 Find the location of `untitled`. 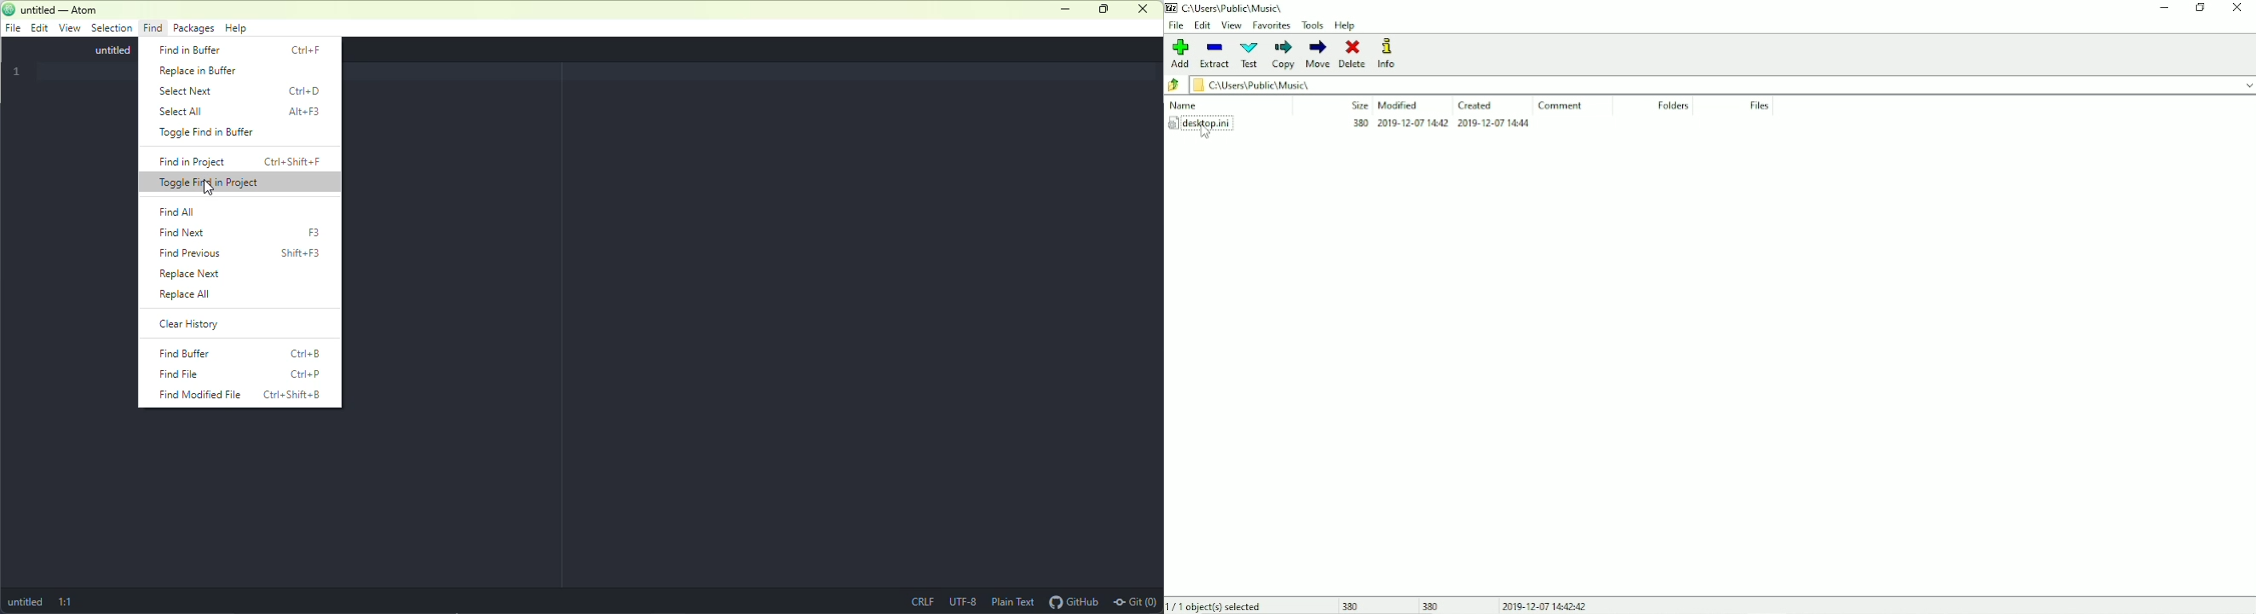

untitled is located at coordinates (101, 51).